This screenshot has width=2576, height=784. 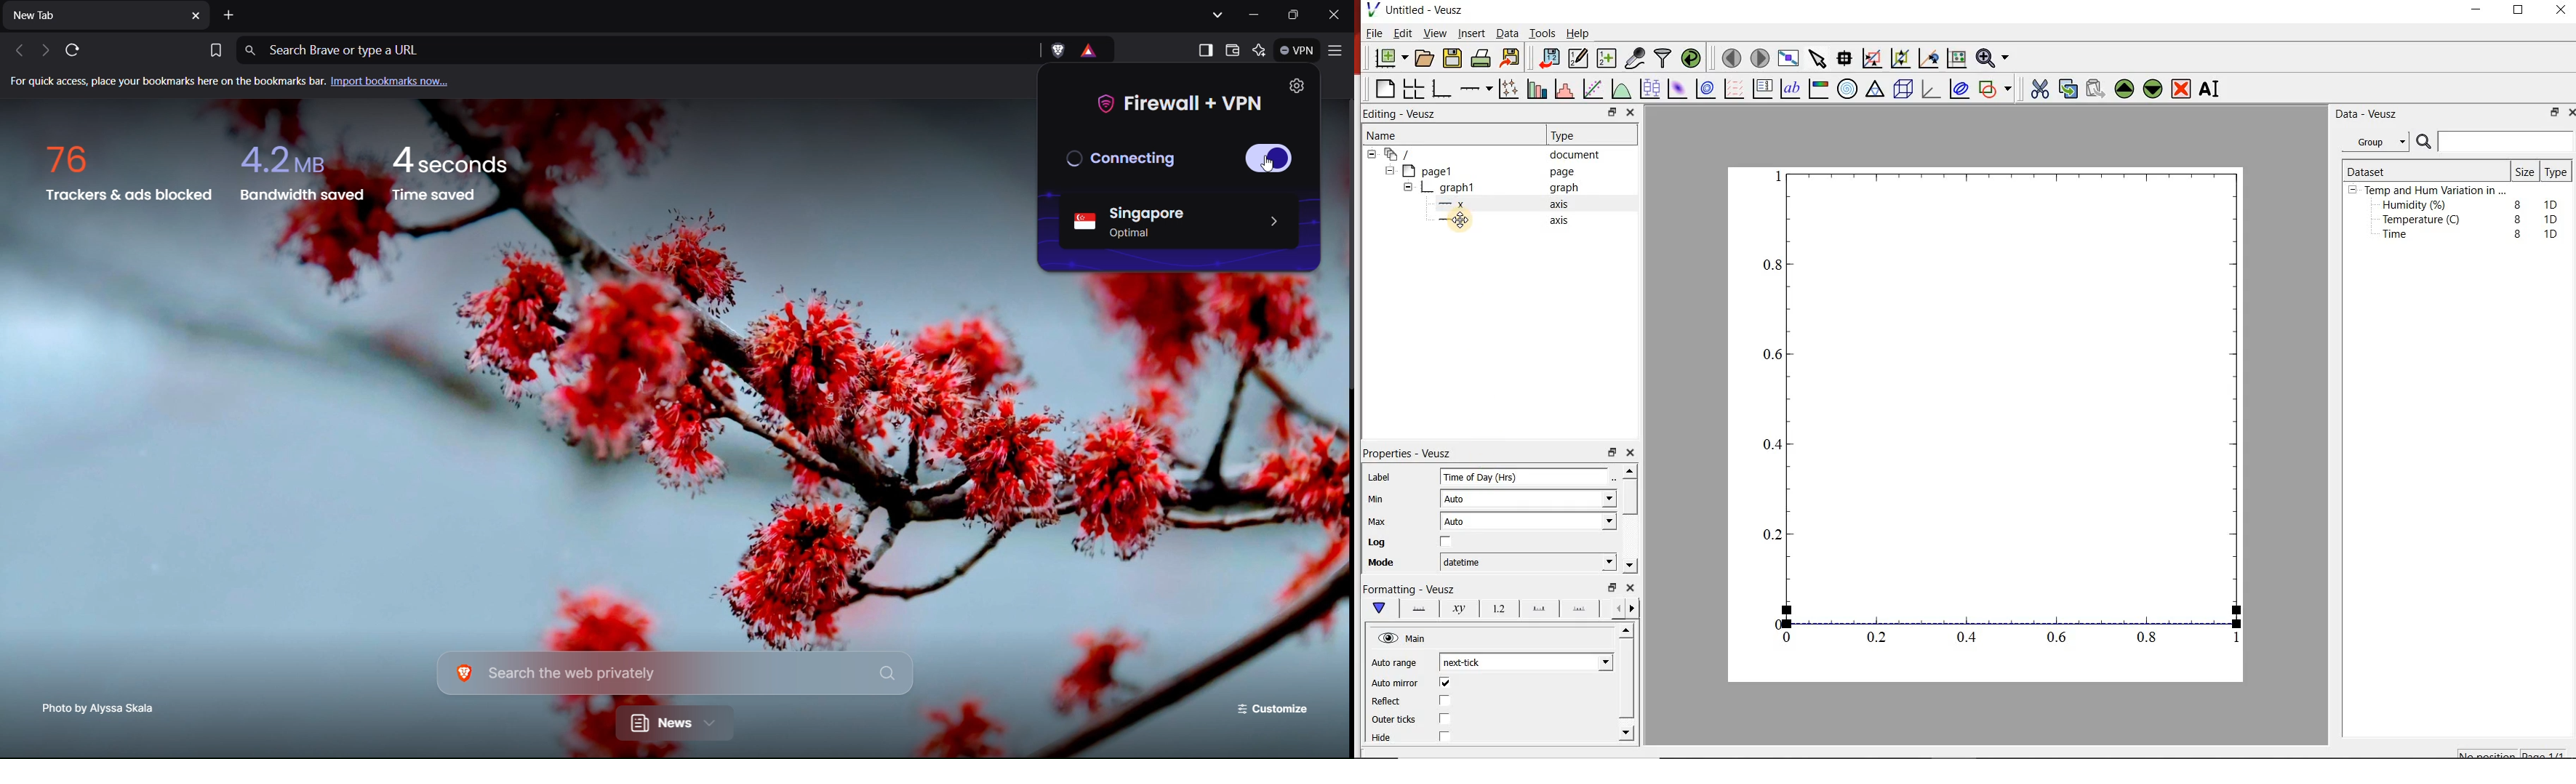 What do you see at coordinates (2551, 114) in the screenshot?
I see `restore down` at bounding box center [2551, 114].